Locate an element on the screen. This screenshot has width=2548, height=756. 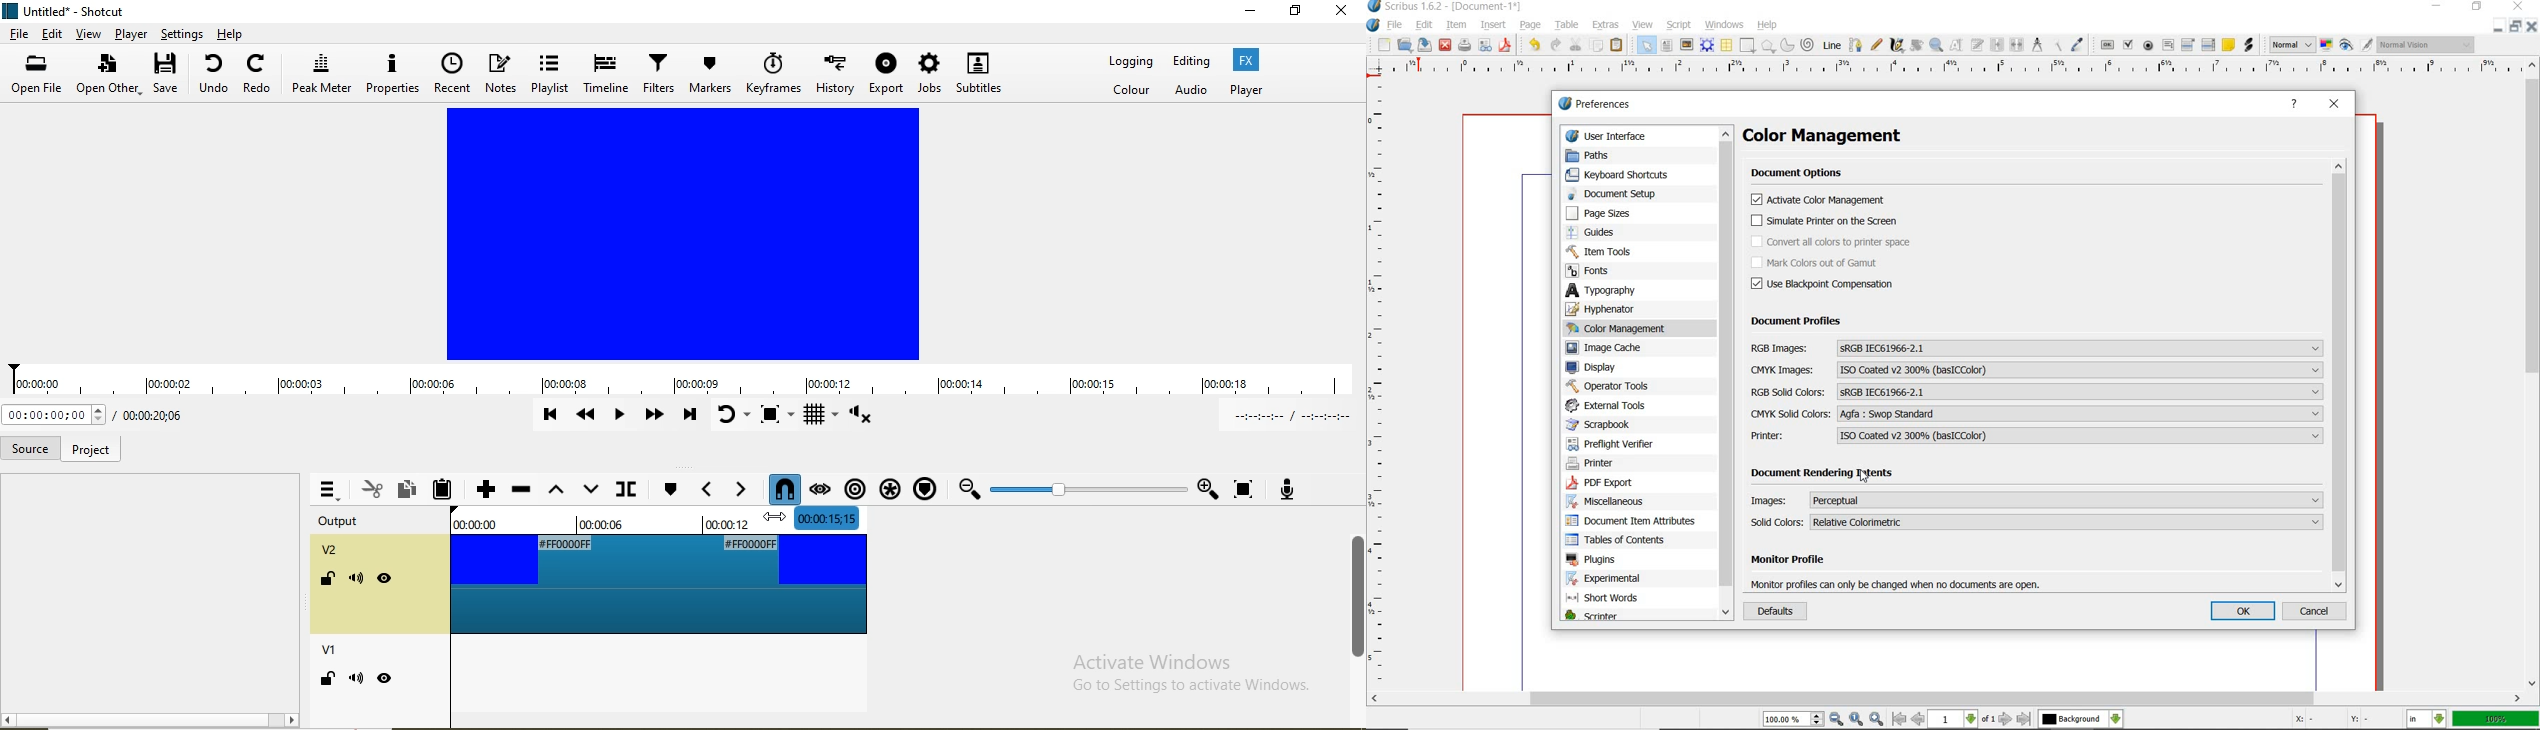
table is located at coordinates (1727, 46).